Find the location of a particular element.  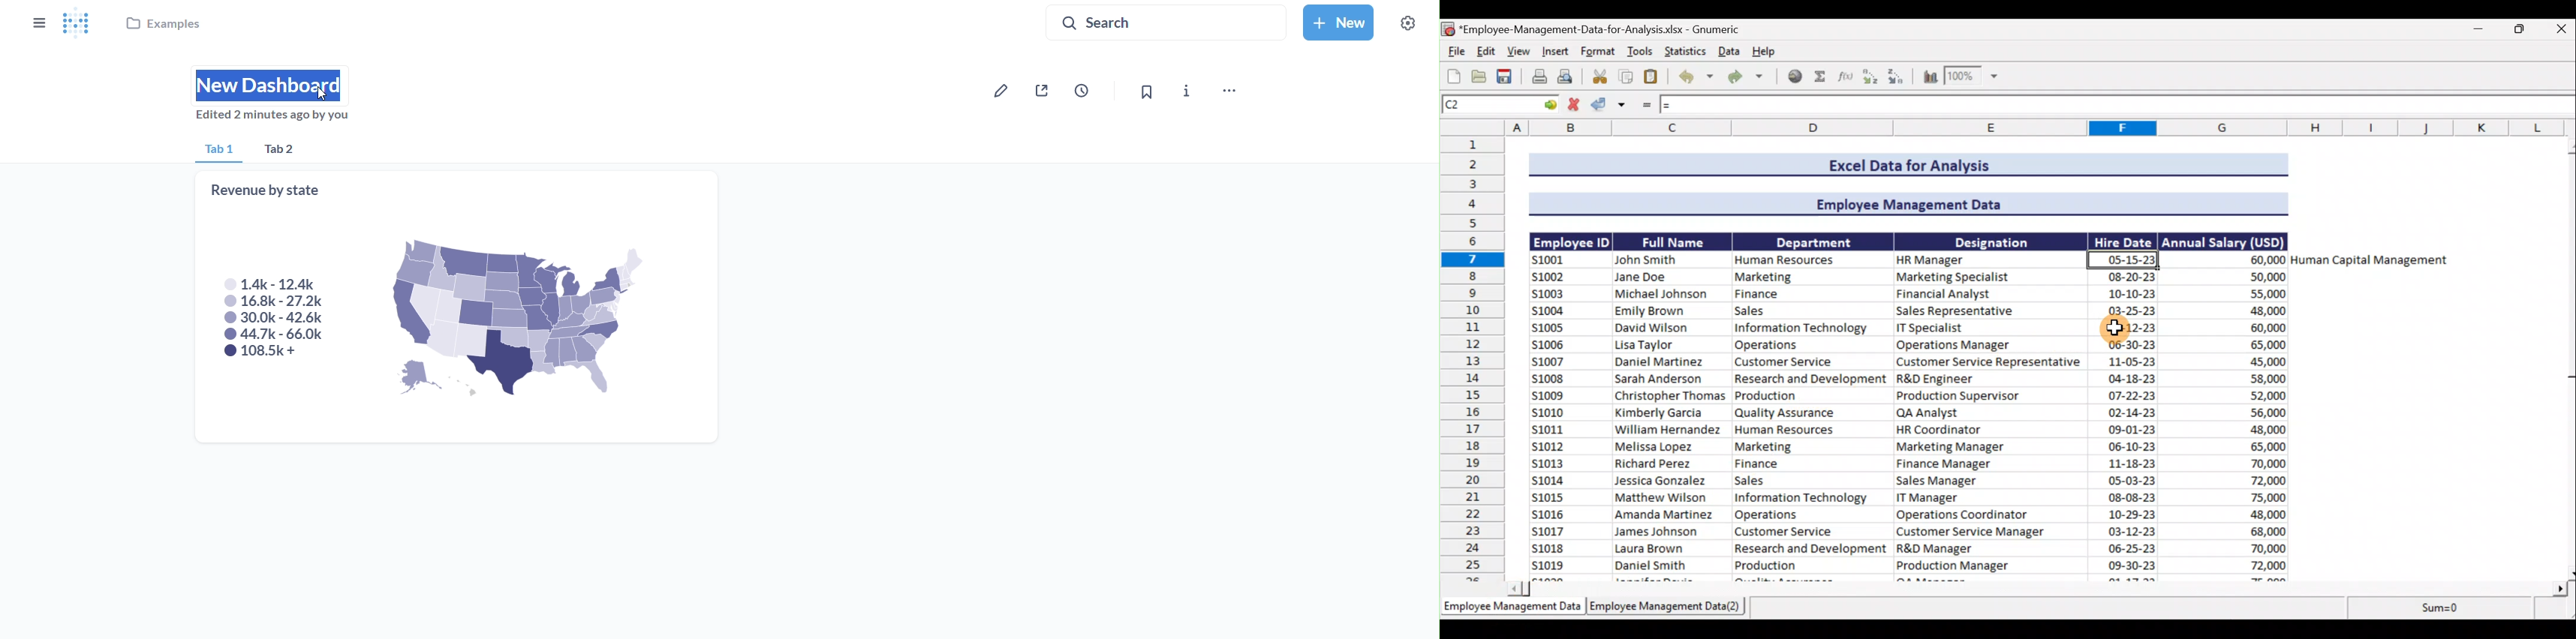

Help is located at coordinates (1764, 53).